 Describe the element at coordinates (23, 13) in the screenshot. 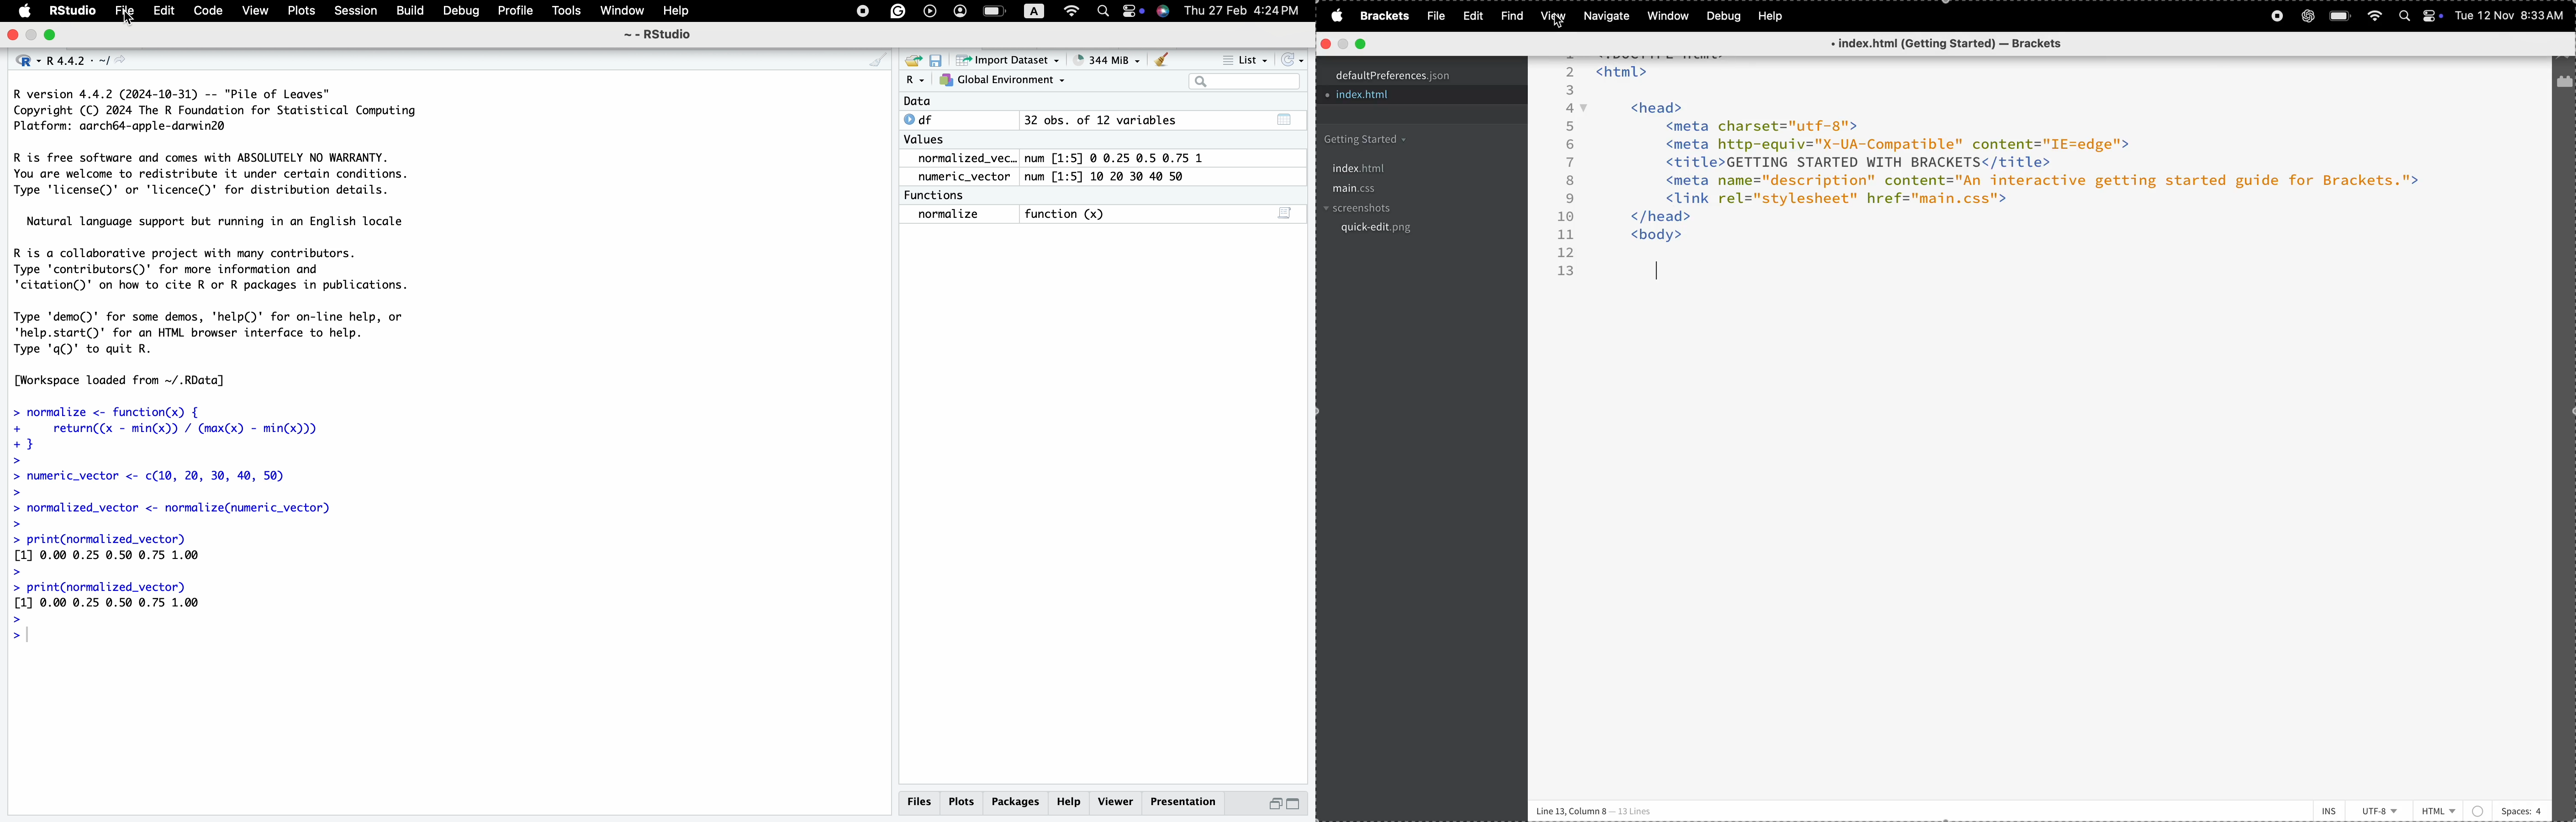

I see `Apple icon` at that location.